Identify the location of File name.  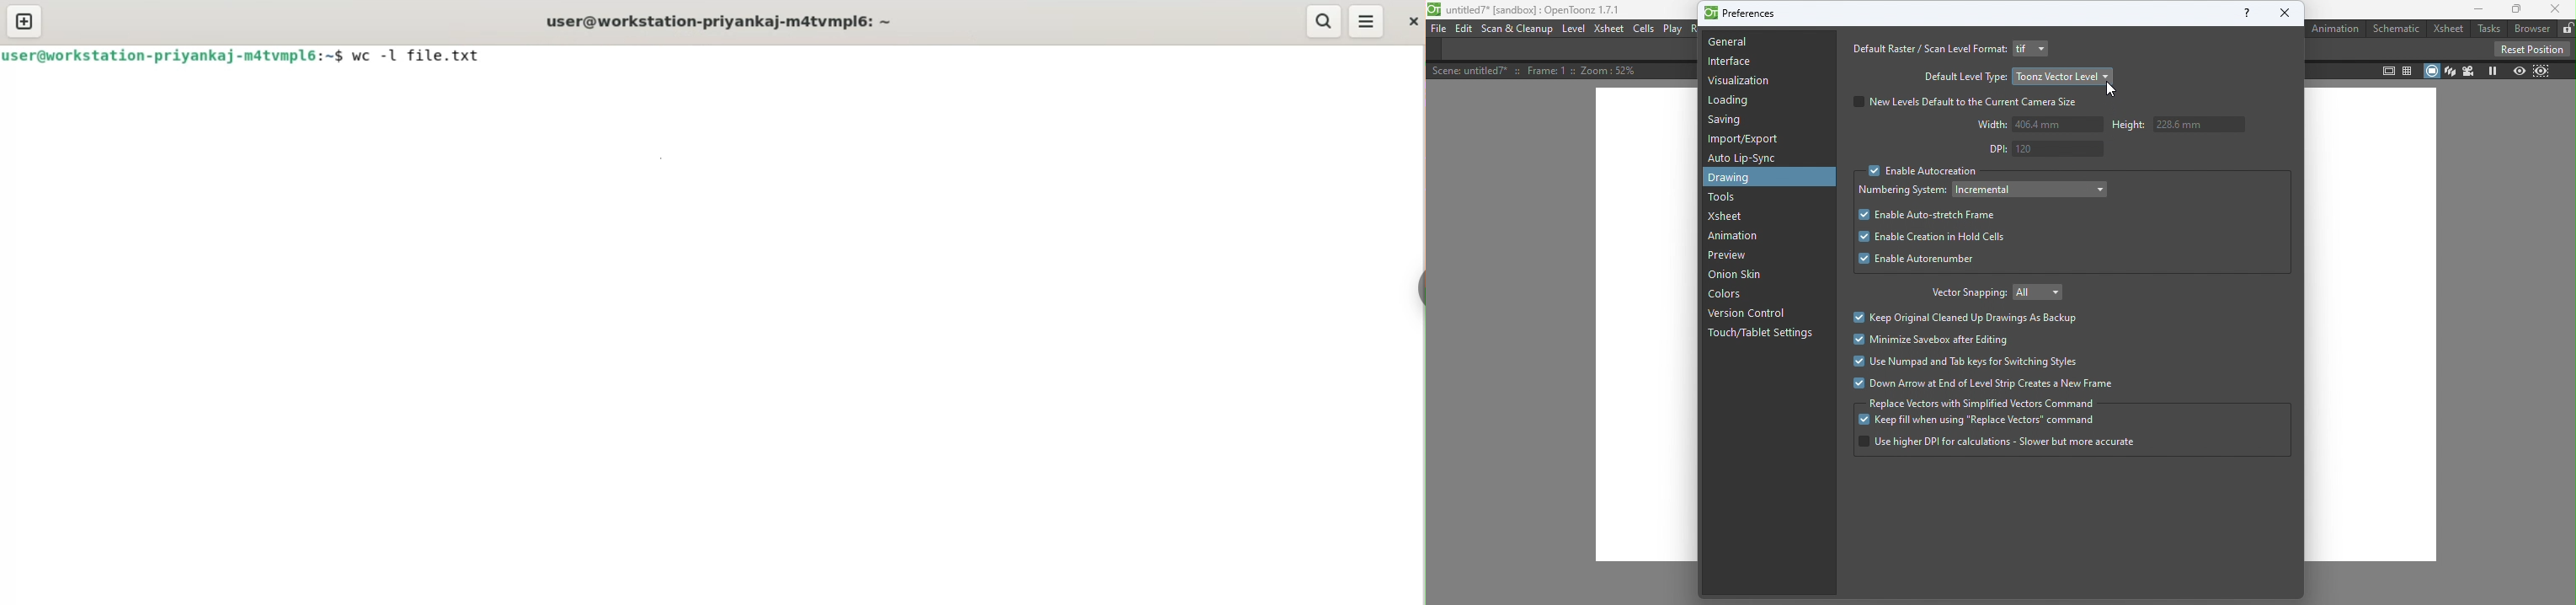
(1536, 9).